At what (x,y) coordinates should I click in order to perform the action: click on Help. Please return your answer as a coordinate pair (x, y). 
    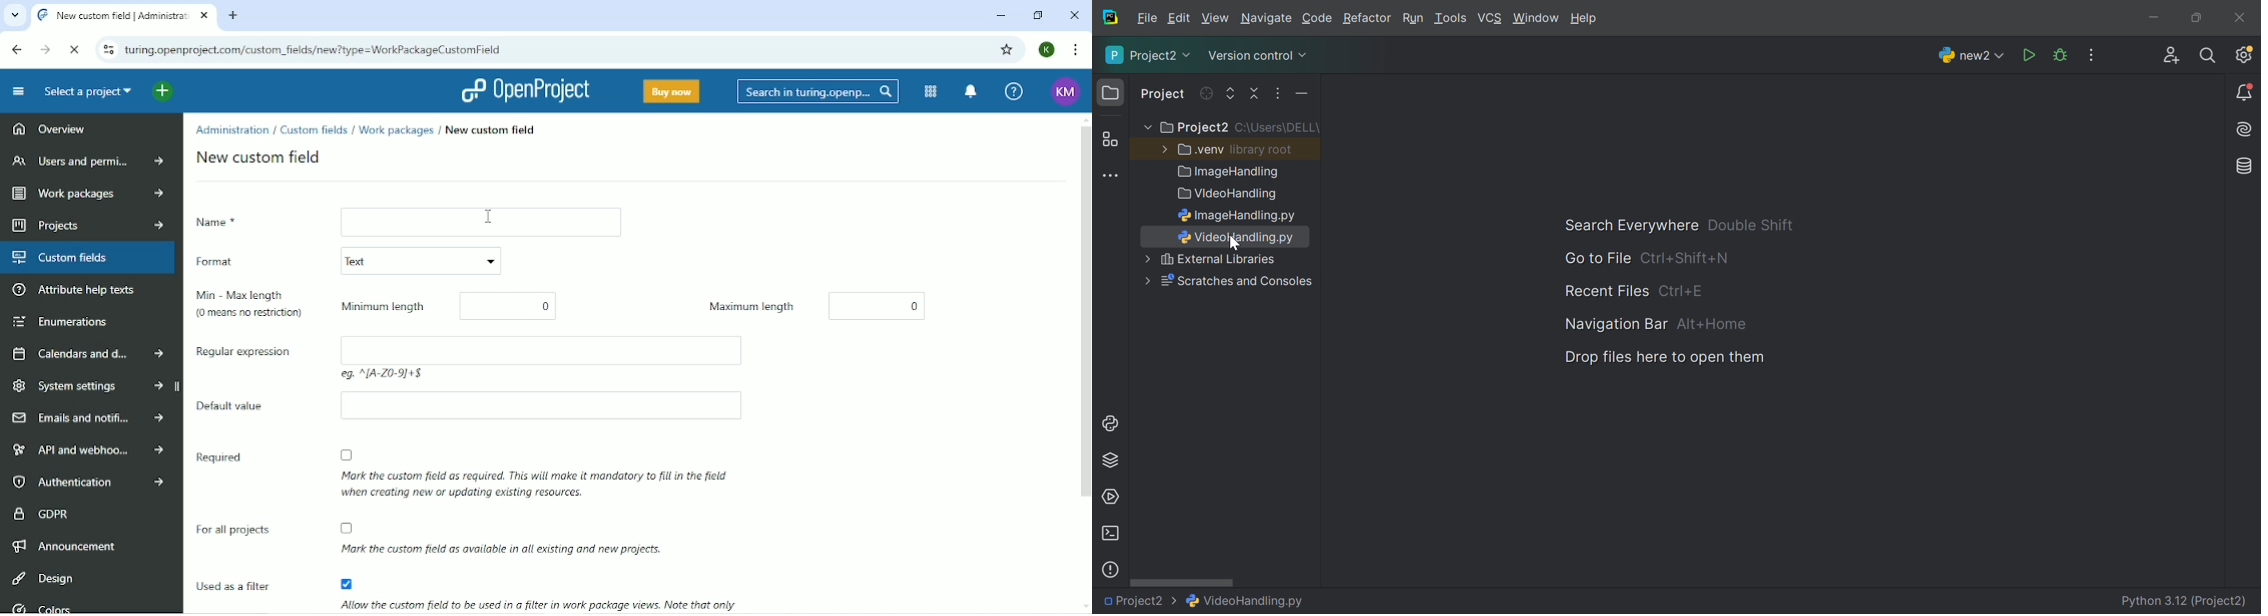
    Looking at the image, I should click on (1585, 18).